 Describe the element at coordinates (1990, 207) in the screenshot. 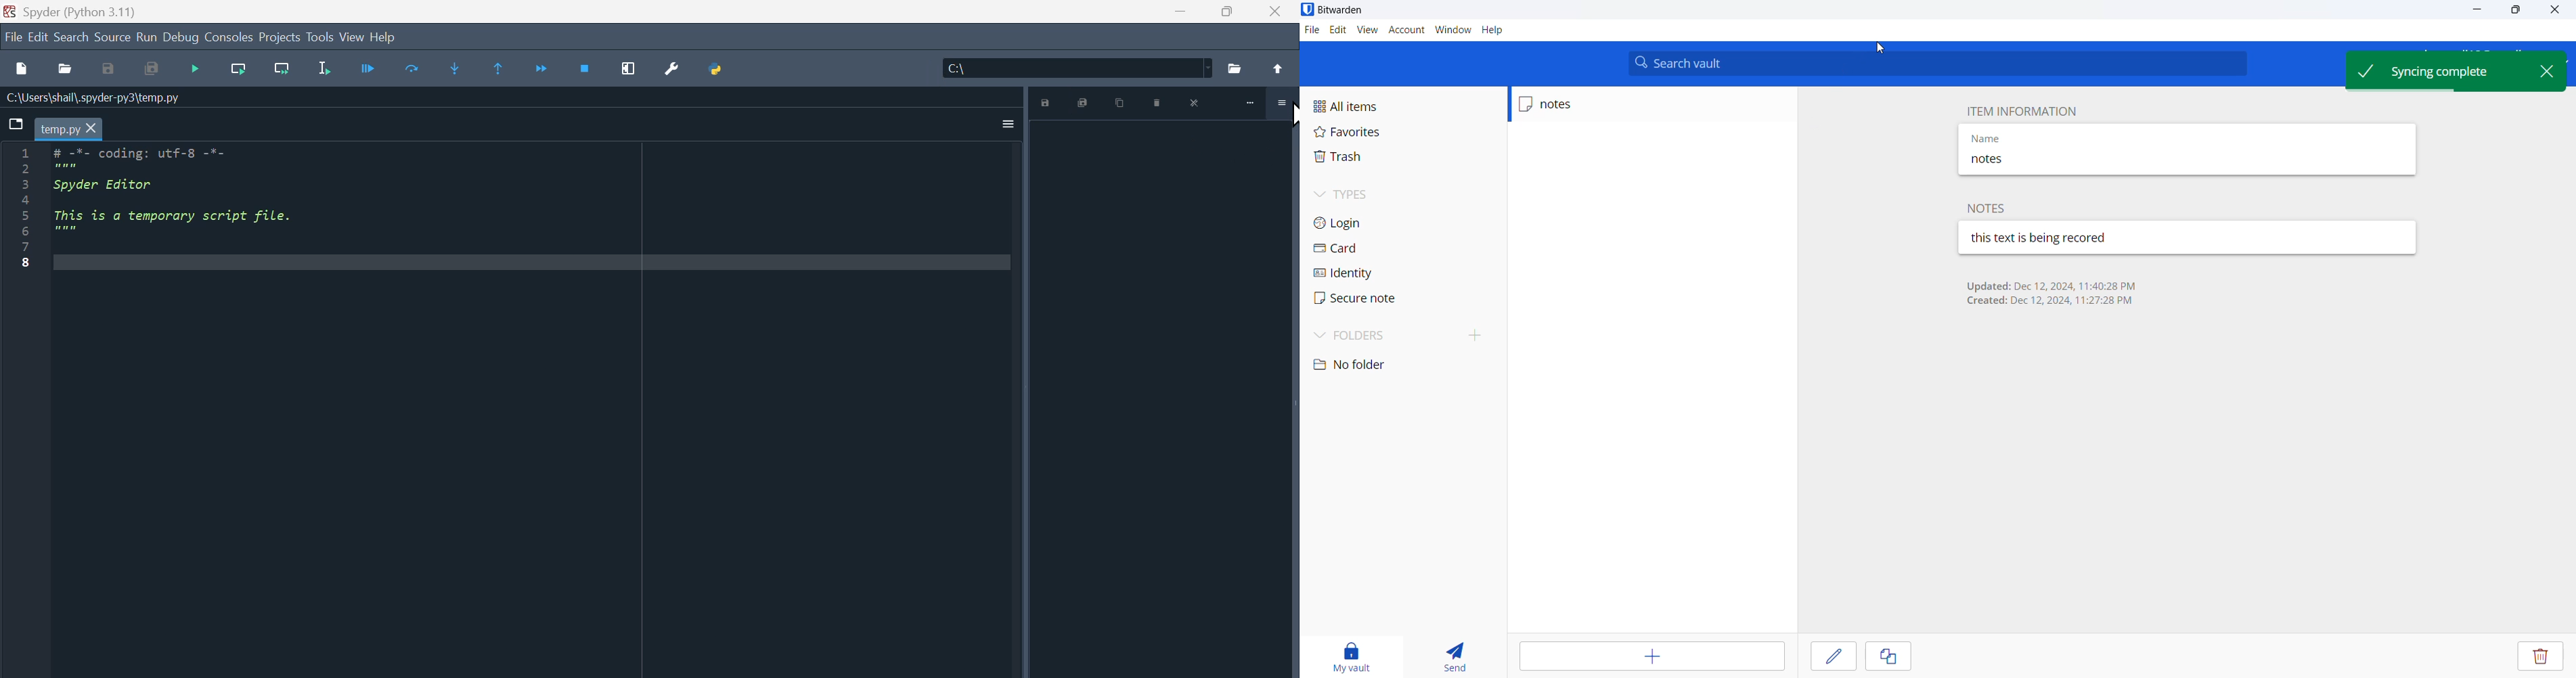

I see `notes` at that location.